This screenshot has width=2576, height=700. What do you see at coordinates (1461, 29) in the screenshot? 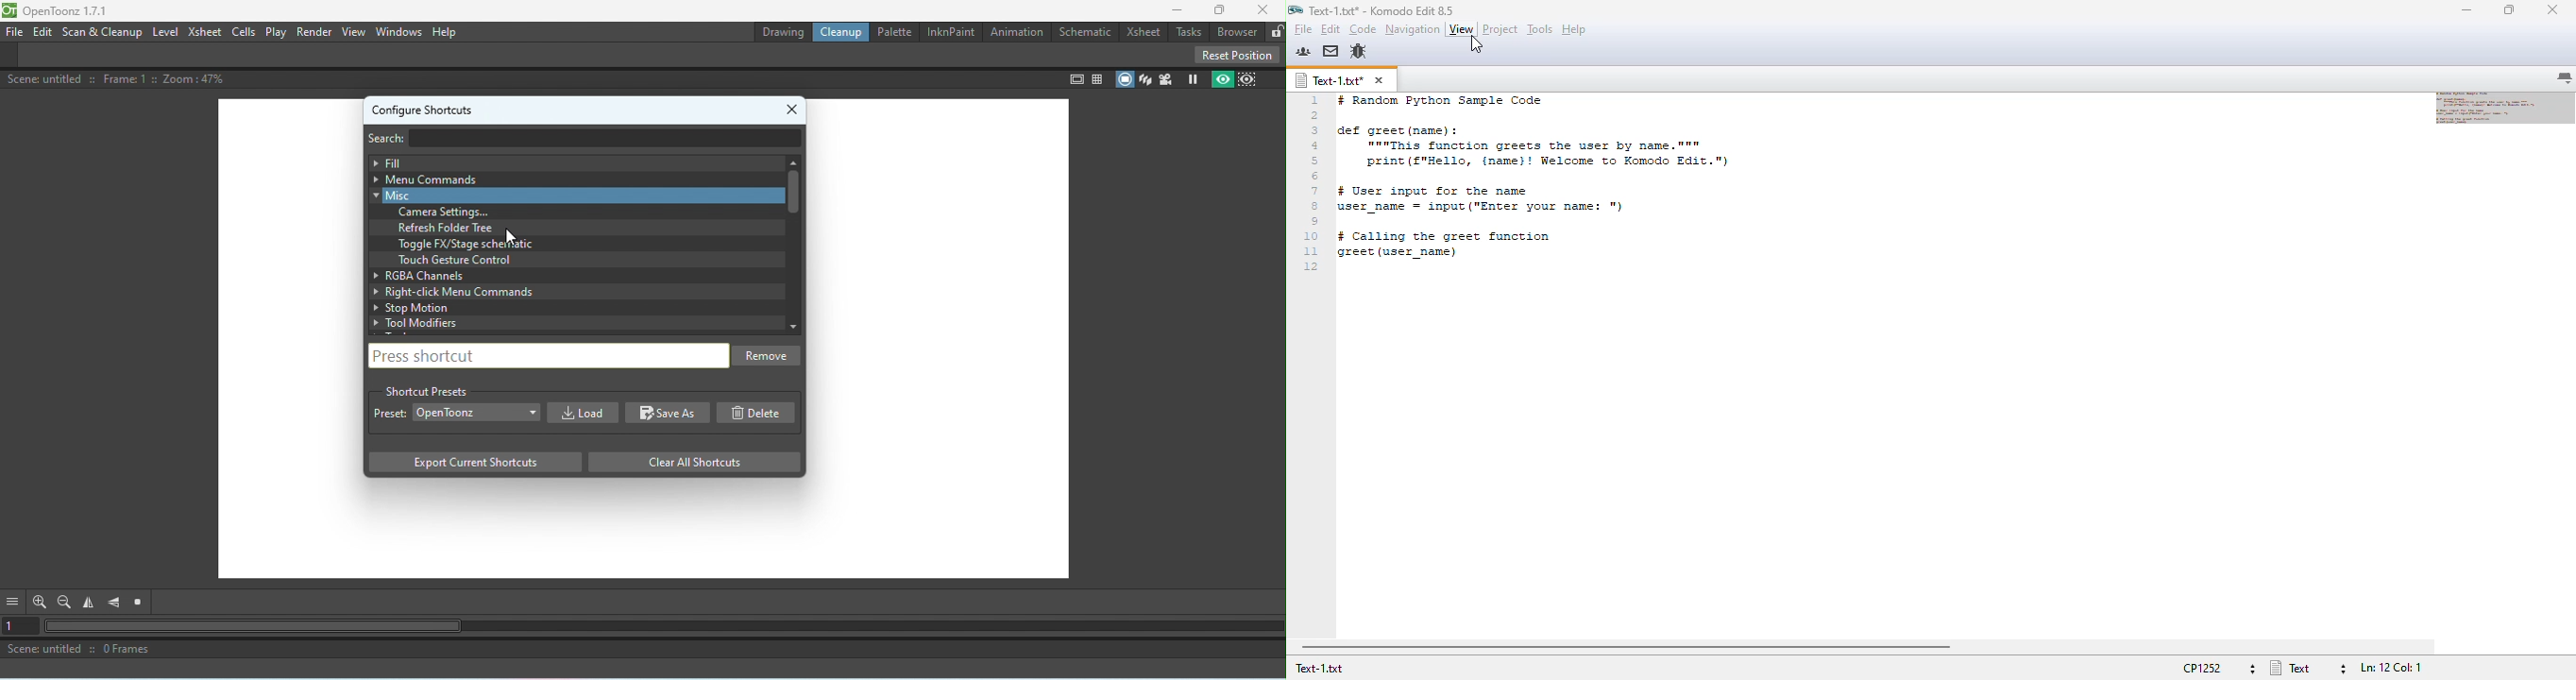
I see `view` at bounding box center [1461, 29].